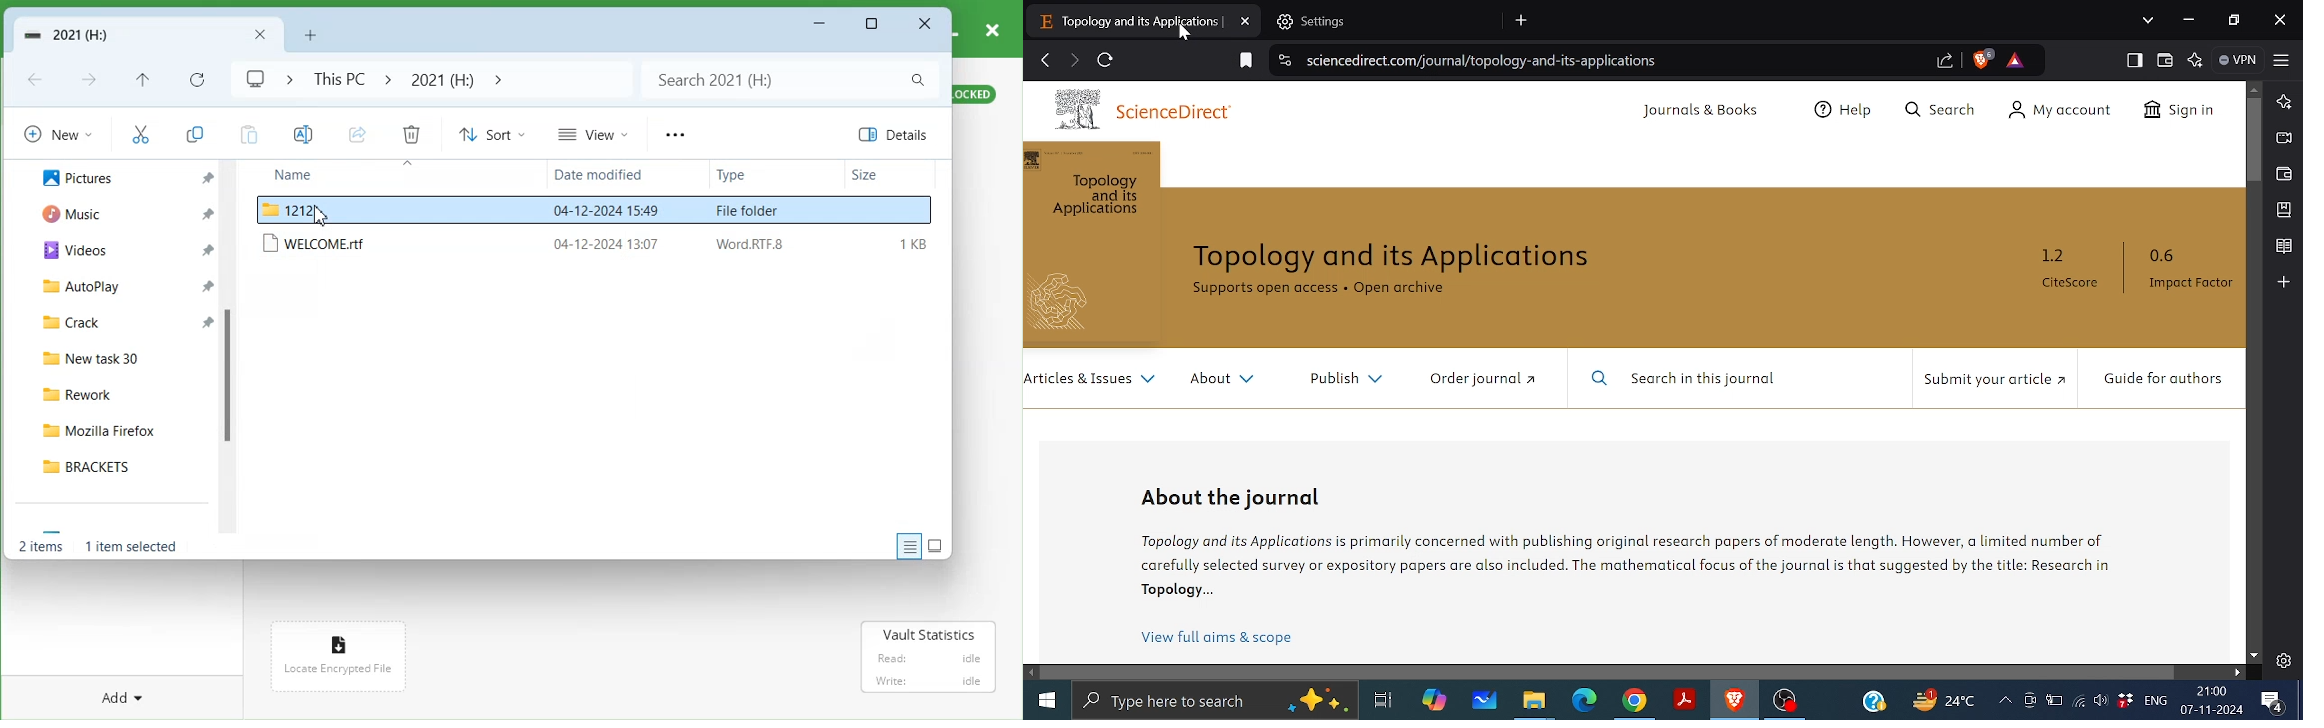  What do you see at coordinates (123, 359) in the screenshot?
I see `New task 30` at bounding box center [123, 359].